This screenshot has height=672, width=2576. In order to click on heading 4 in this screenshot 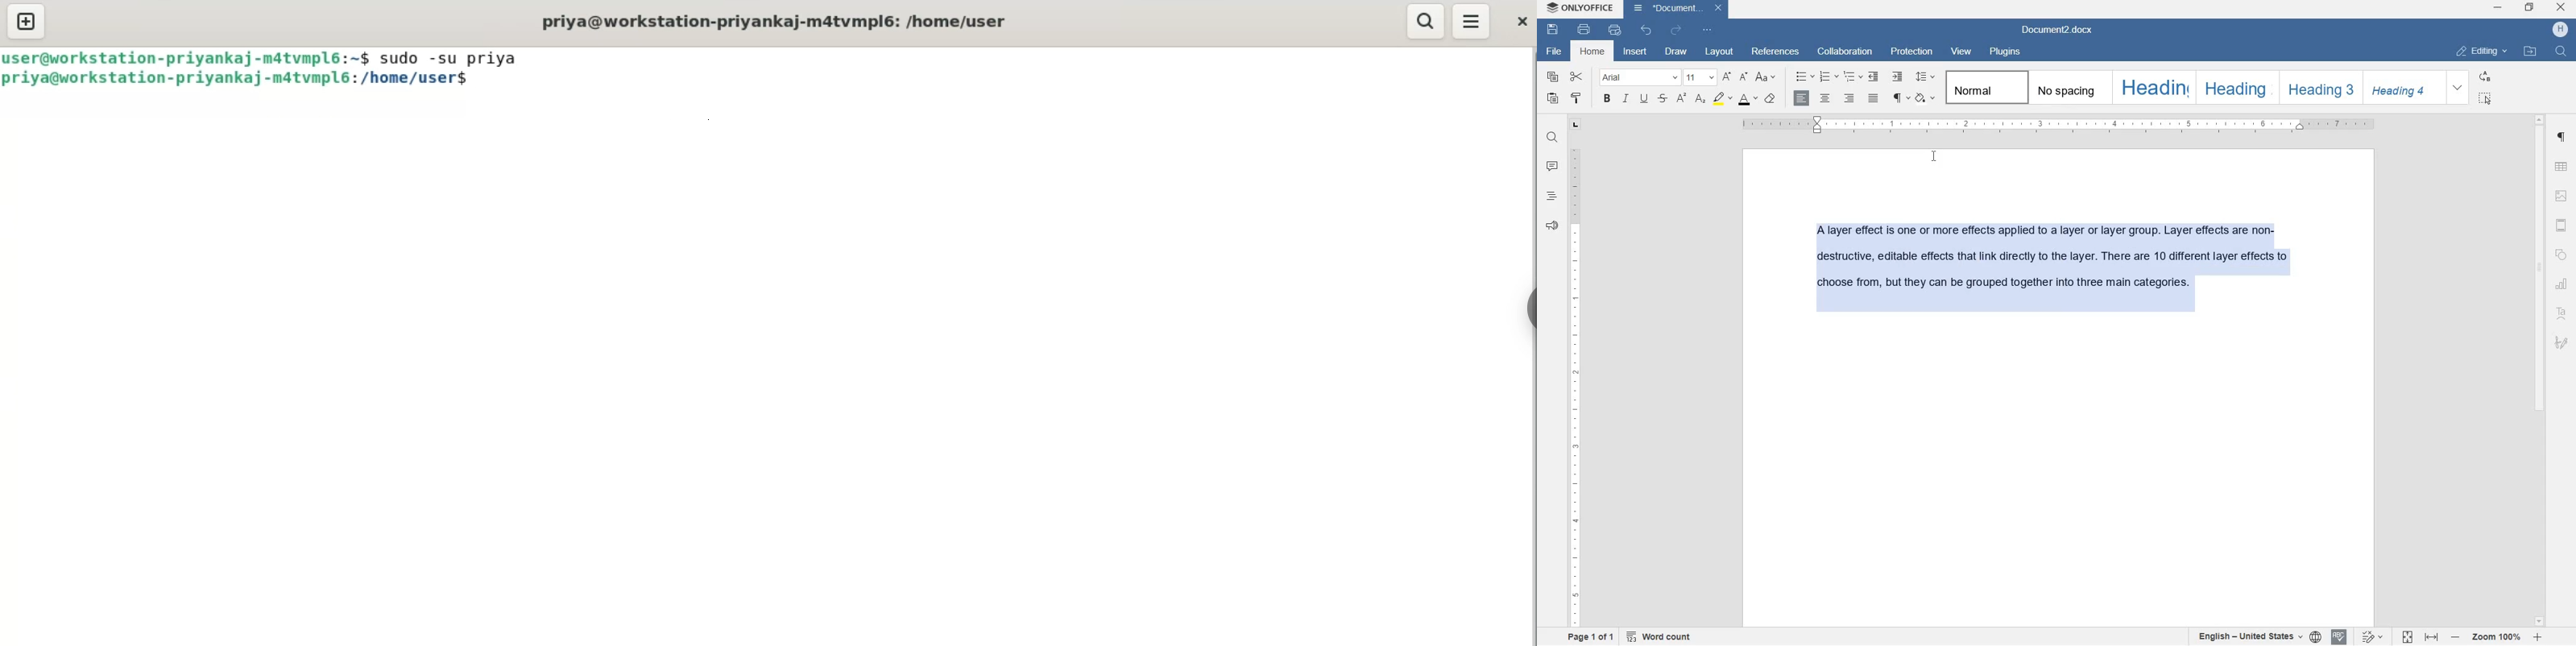, I will do `click(2404, 88)`.